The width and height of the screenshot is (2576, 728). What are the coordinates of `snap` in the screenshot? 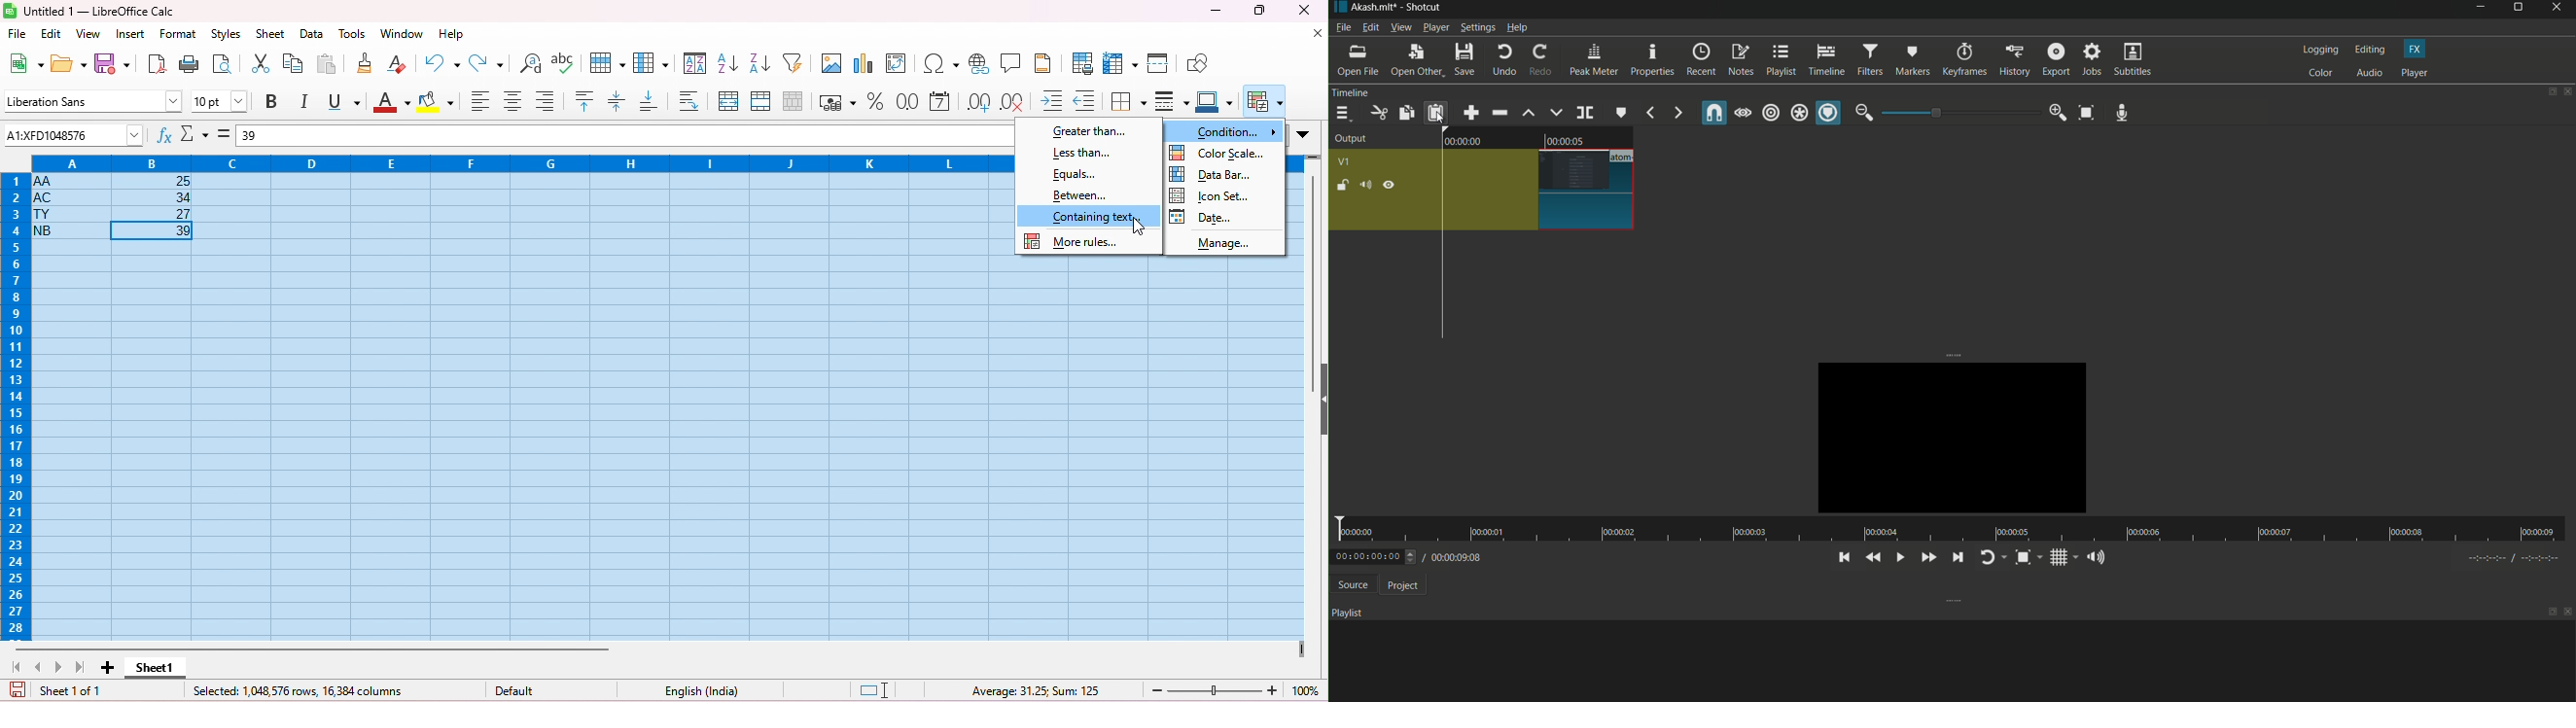 It's located at (1716, 112).